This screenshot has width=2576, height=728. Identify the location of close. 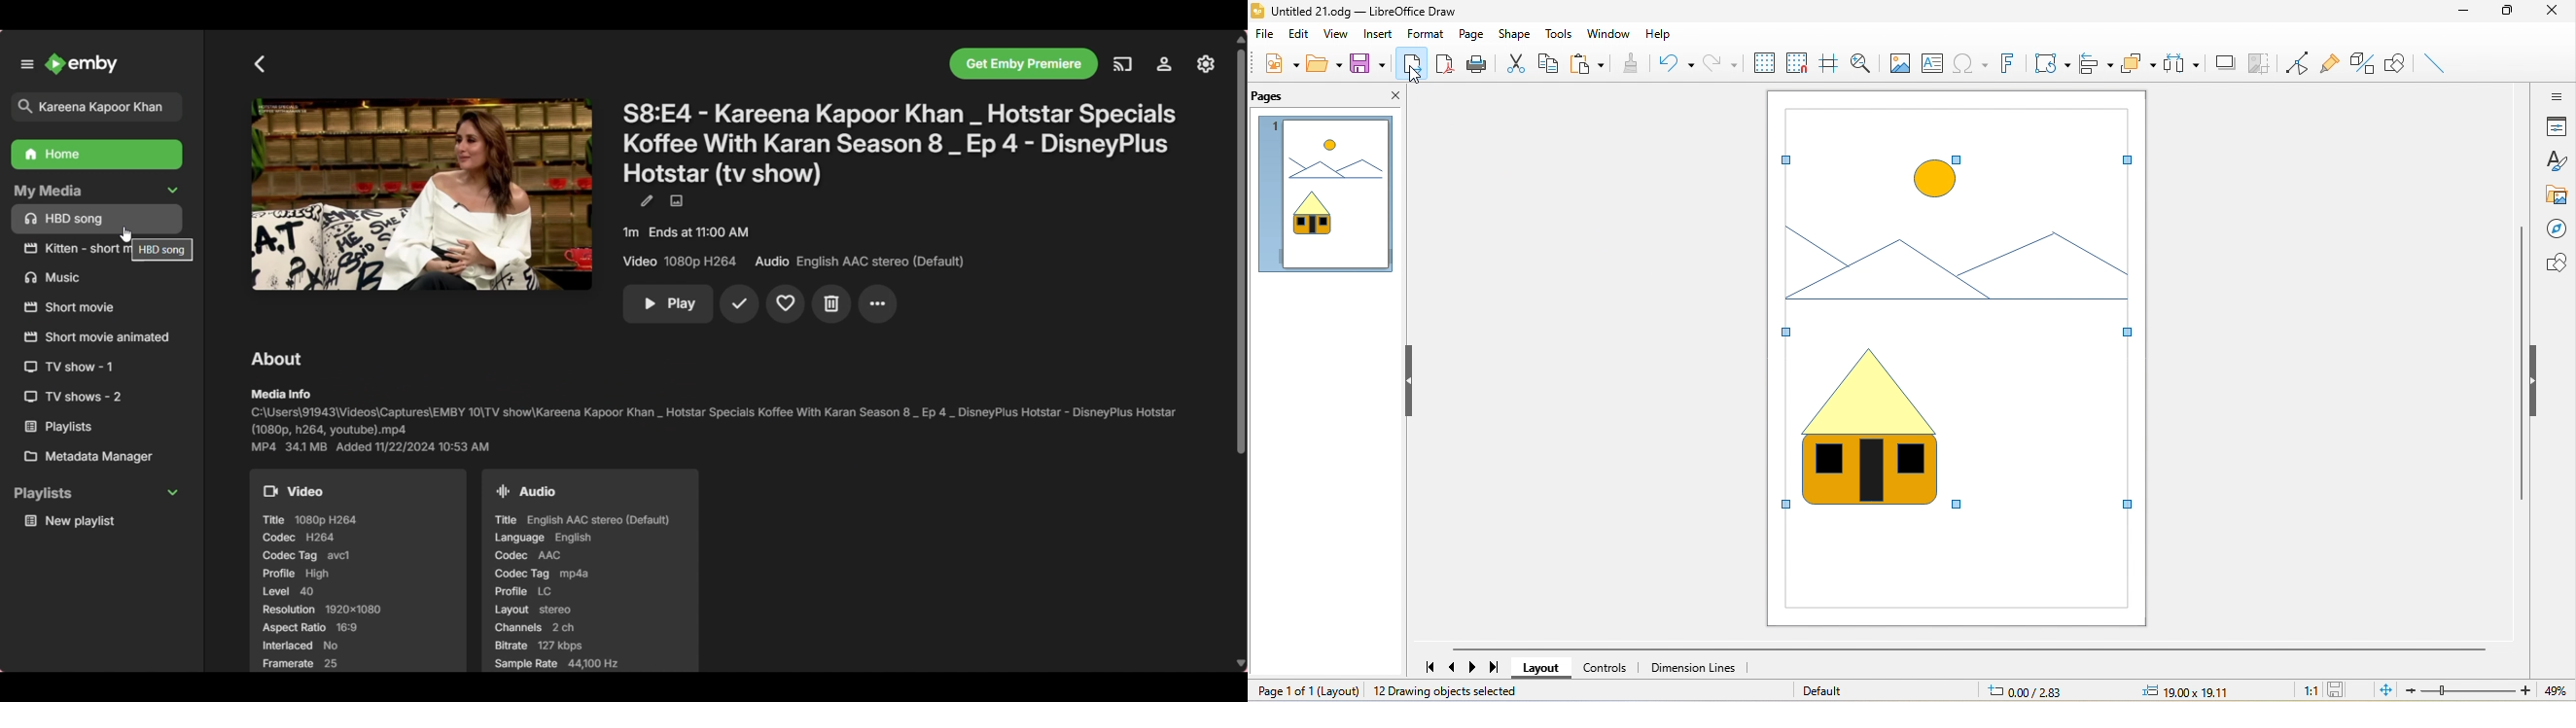
(2555, 12).